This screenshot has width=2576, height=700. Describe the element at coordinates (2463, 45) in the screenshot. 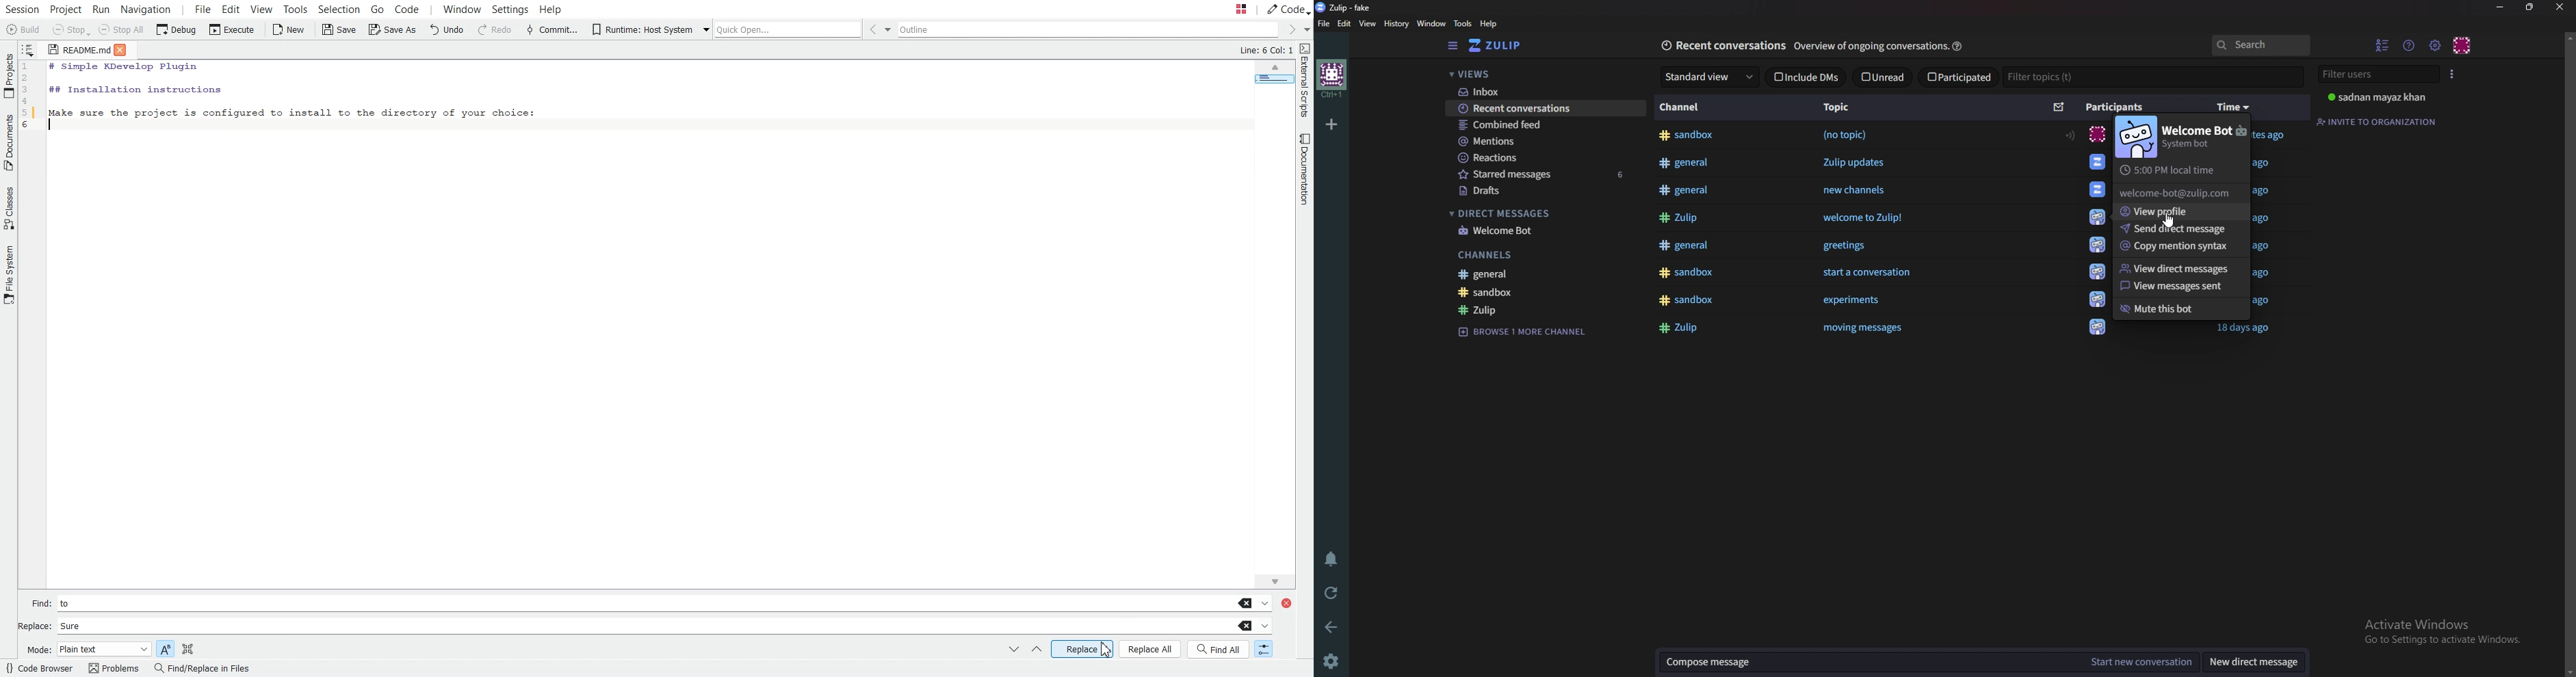

I see `Personal menu` at that location.